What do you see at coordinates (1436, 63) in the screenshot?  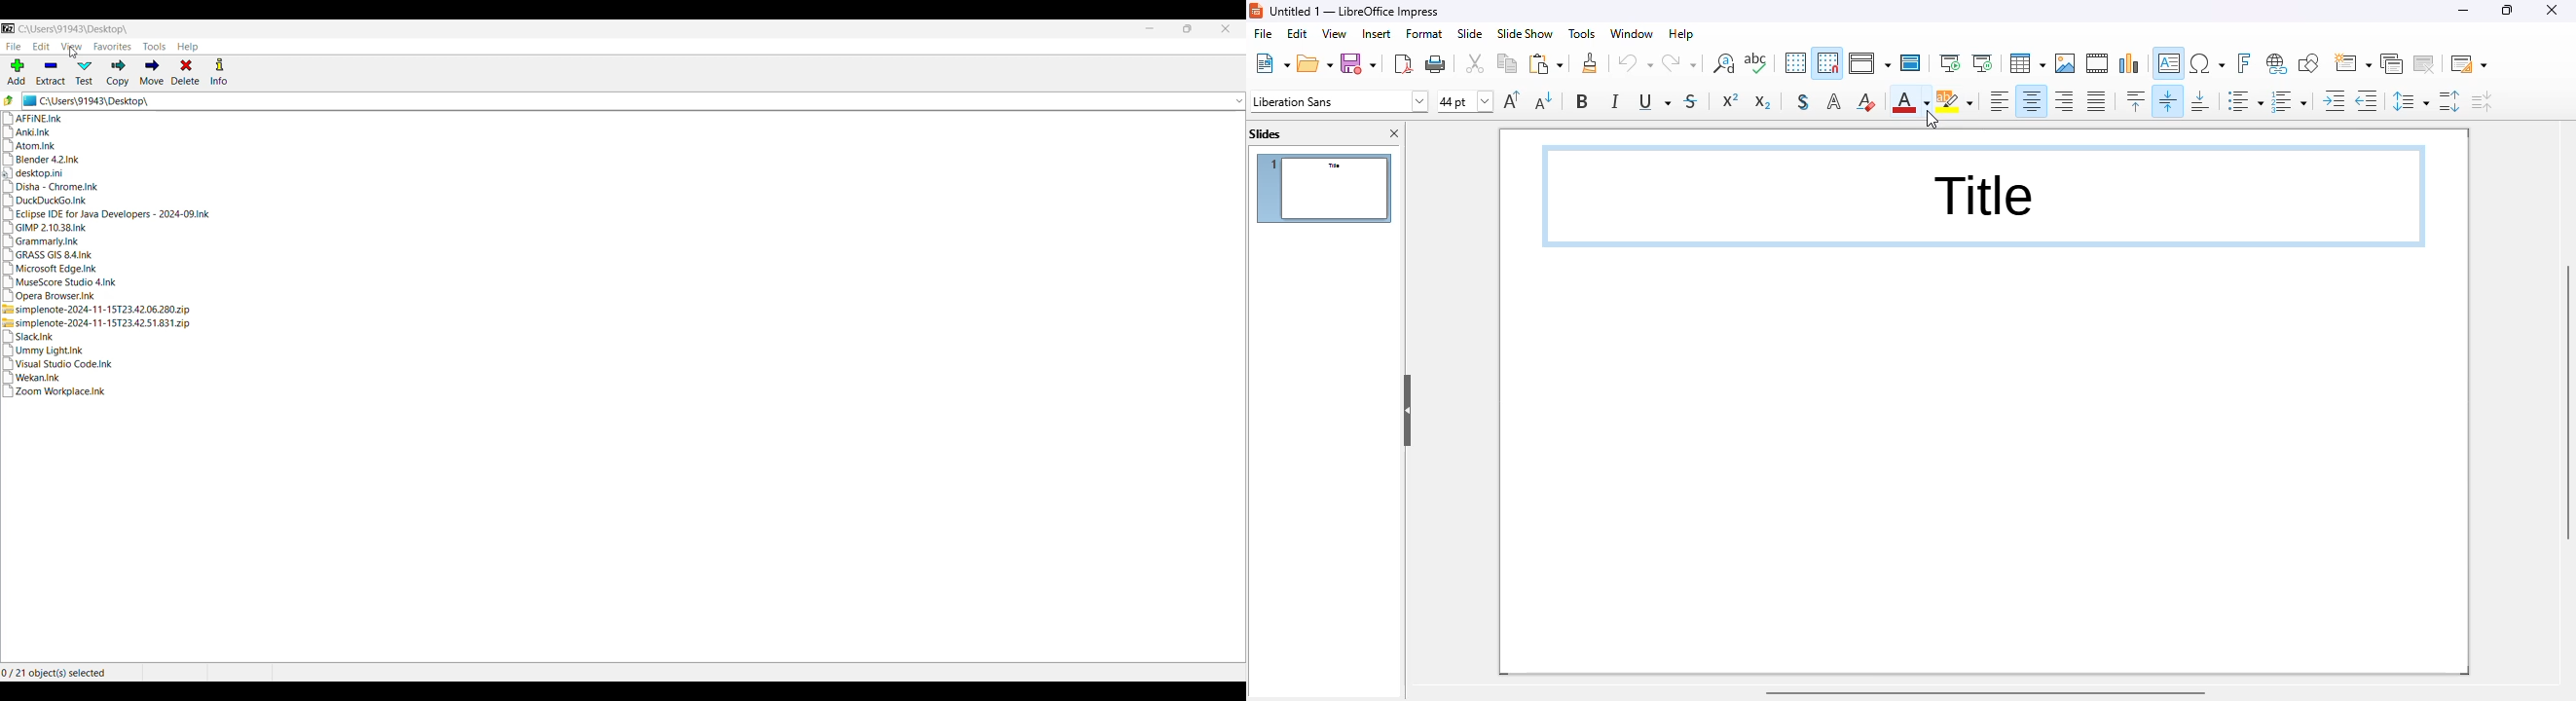 I see `print` at bounding box center [1436, 63].